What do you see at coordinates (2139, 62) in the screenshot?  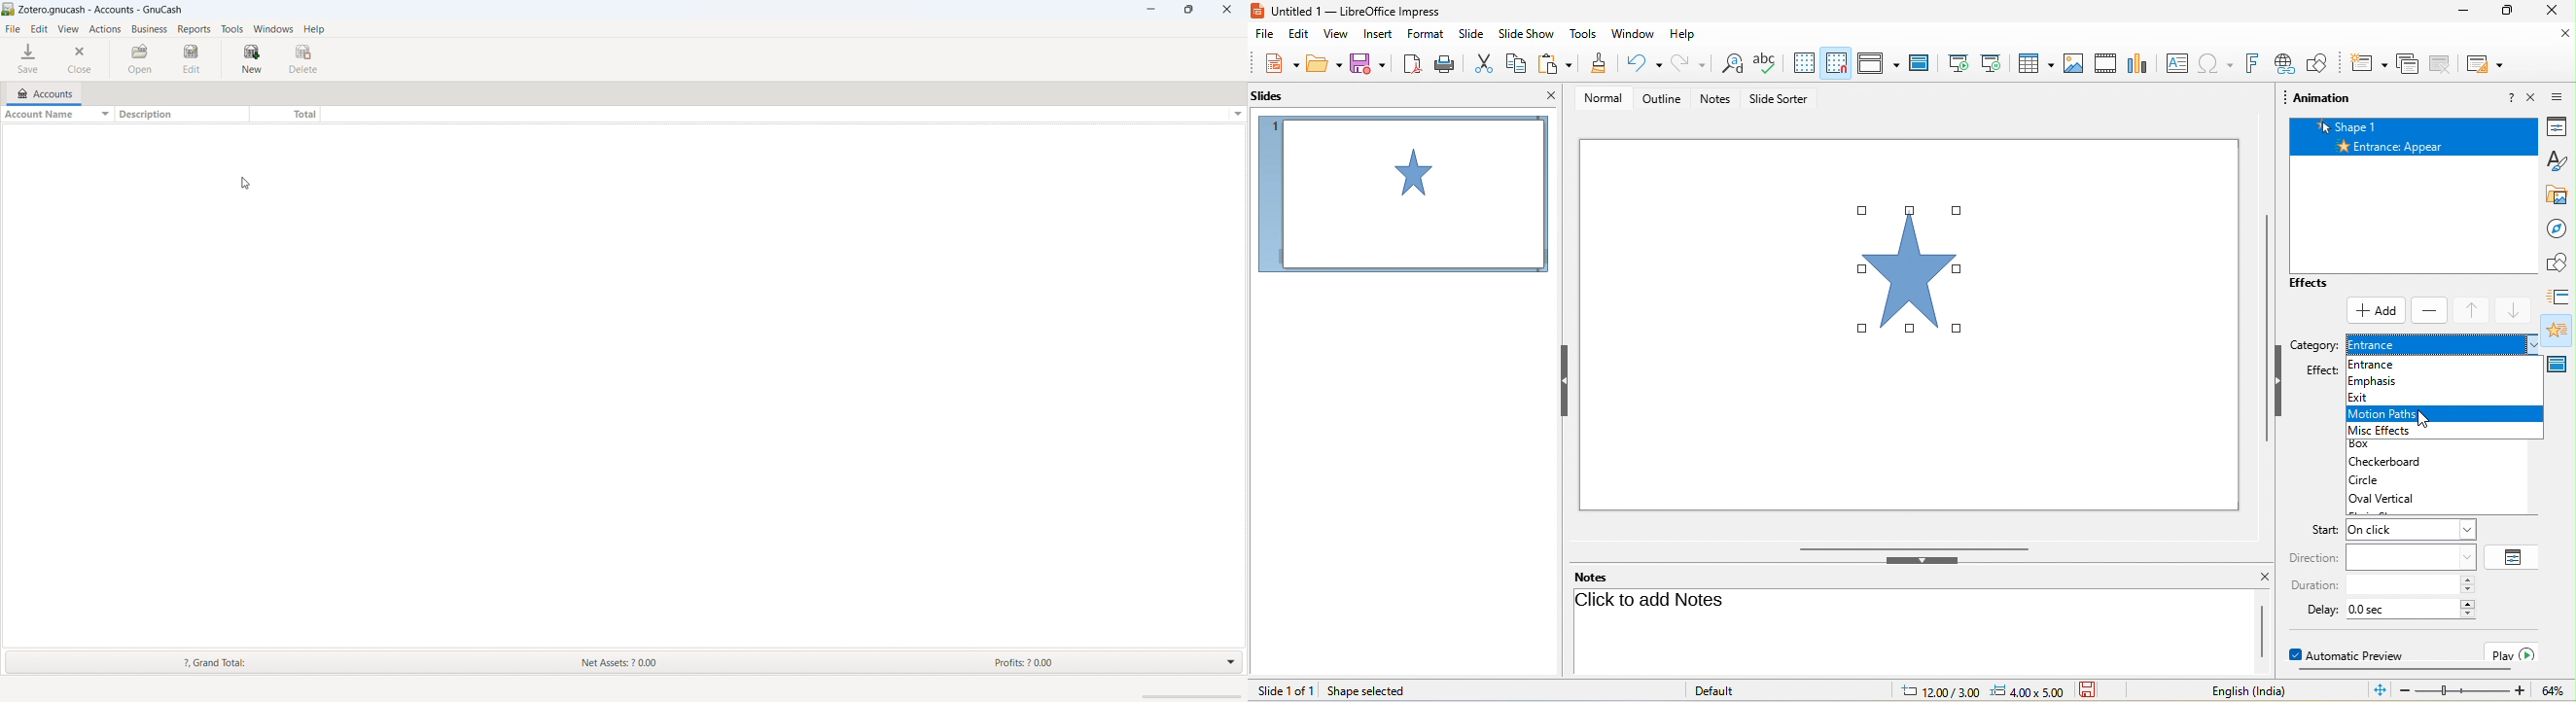 I see `chart` at bounding box center [2139, 62].